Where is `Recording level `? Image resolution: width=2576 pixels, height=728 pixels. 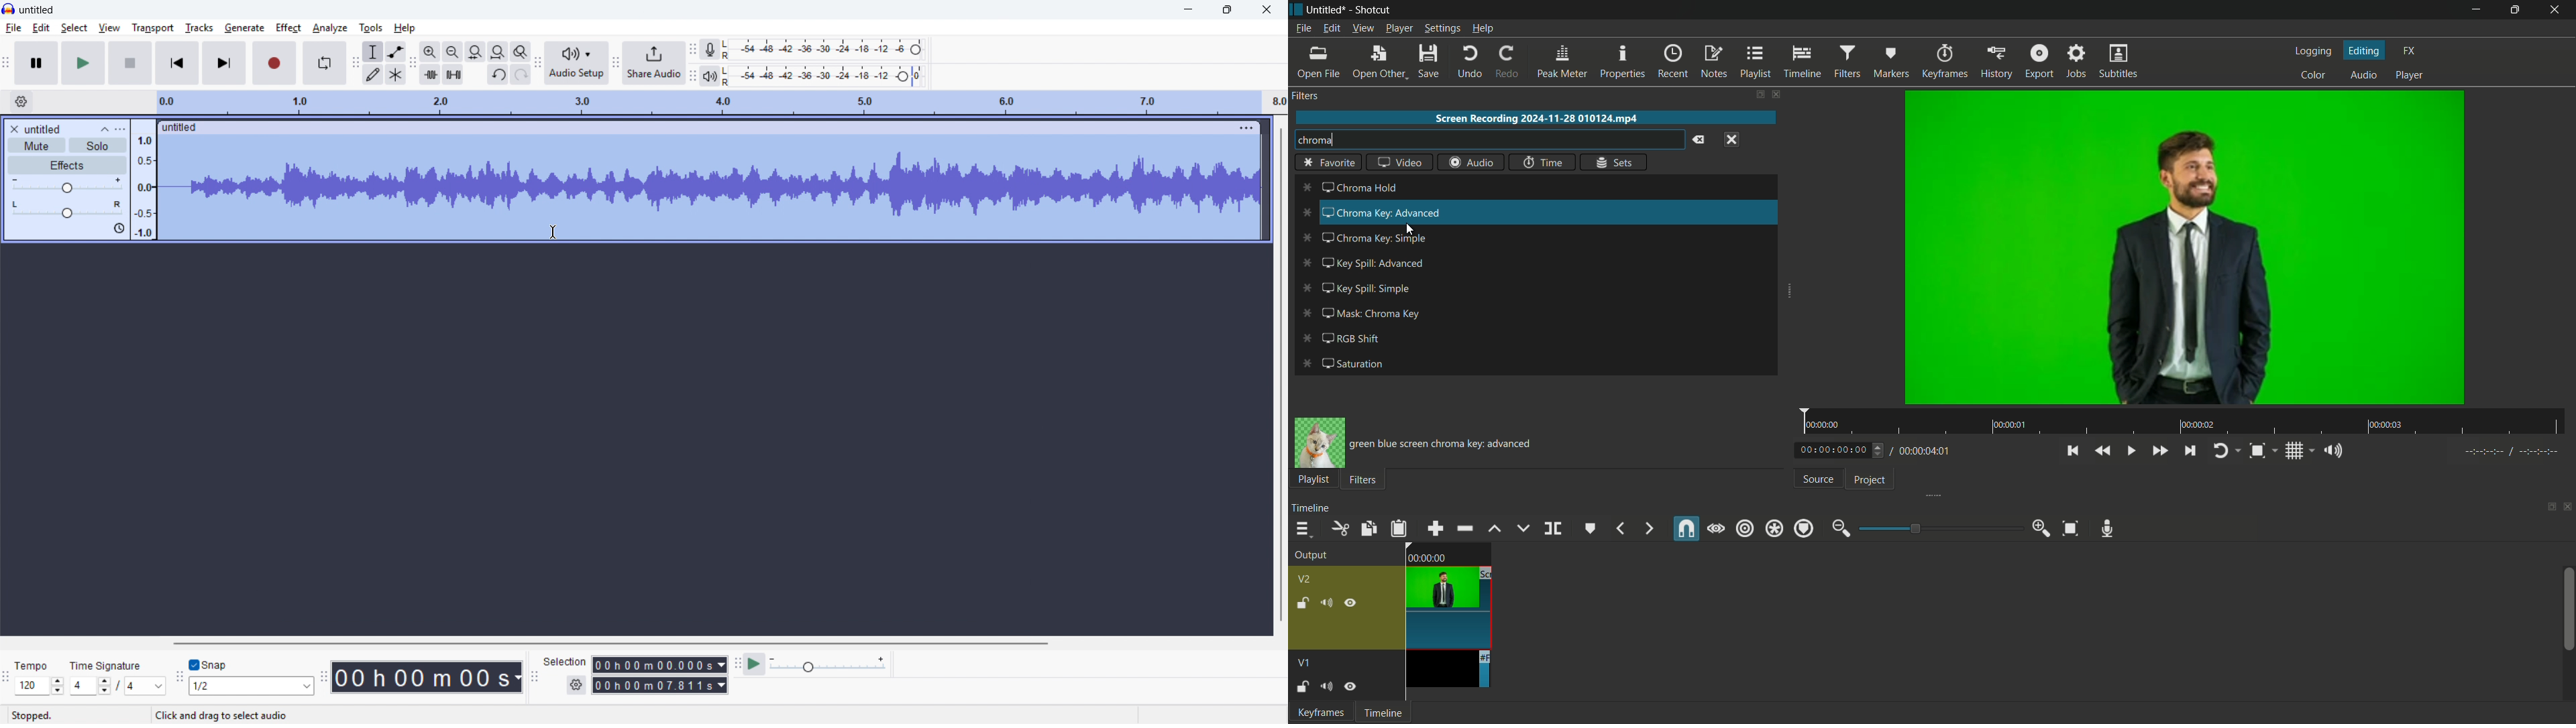
Recording level  is located at coordinates (822, 49).